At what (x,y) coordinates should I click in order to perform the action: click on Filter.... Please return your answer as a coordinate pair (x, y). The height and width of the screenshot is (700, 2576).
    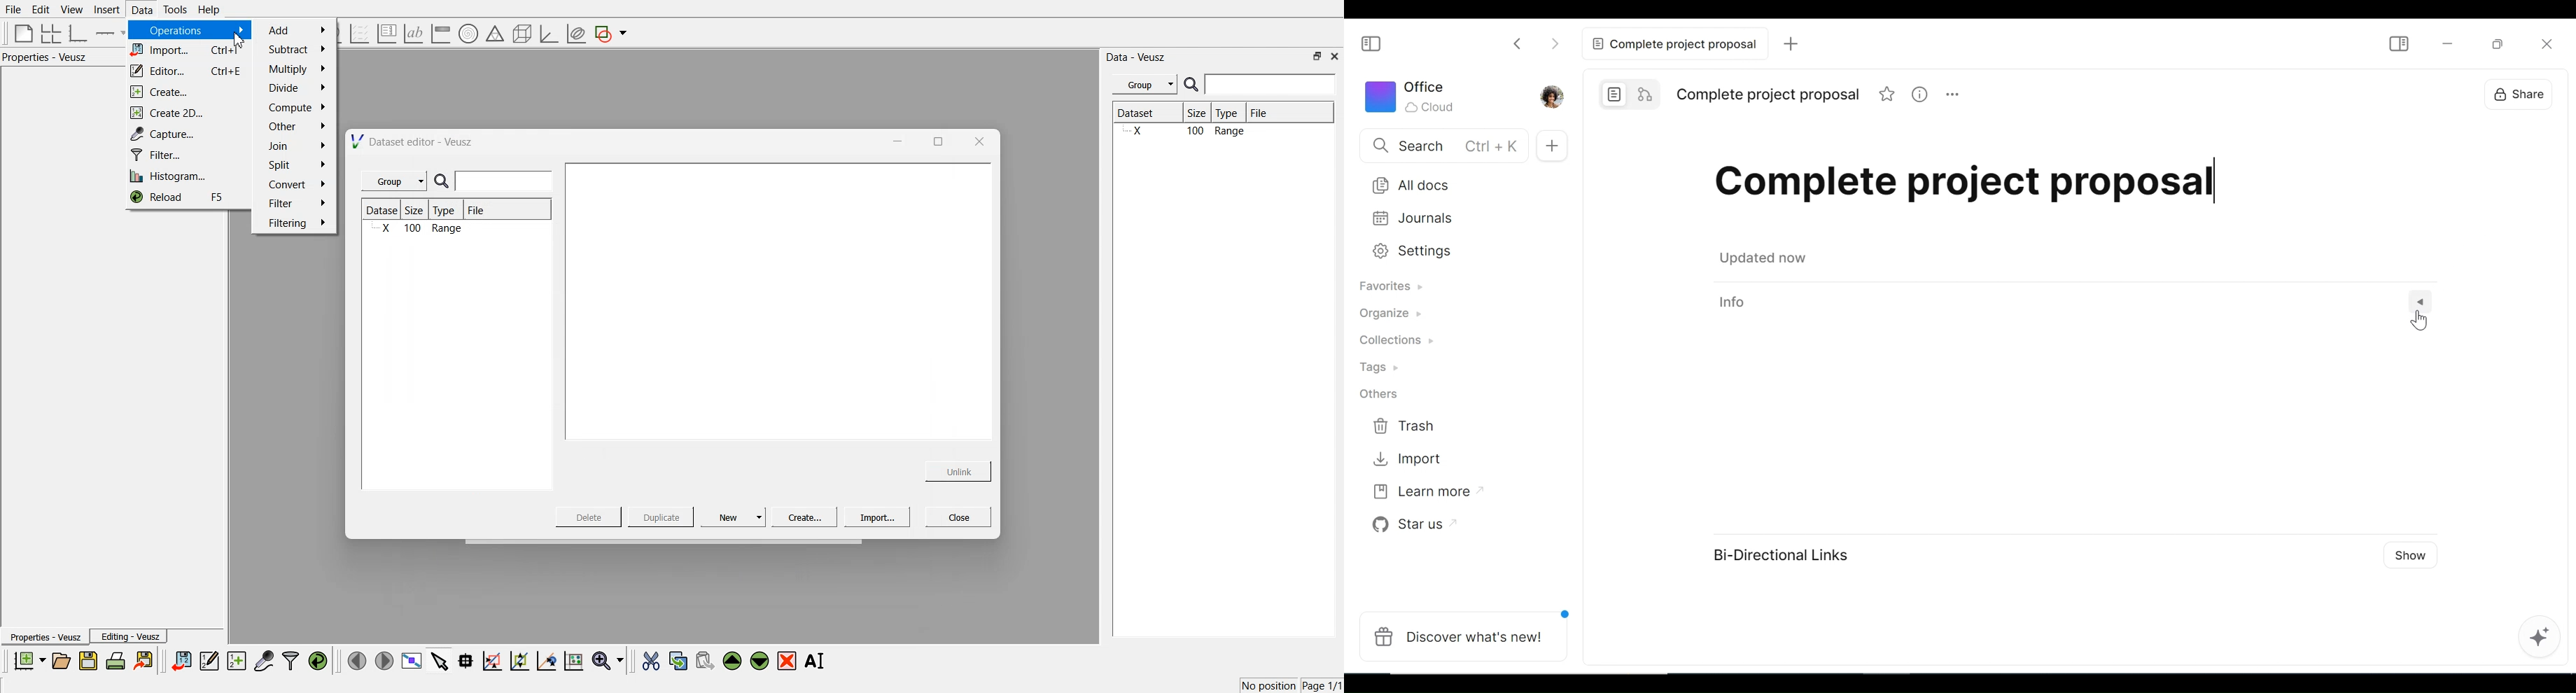
    Looking at the image, I should click on (185, 155).